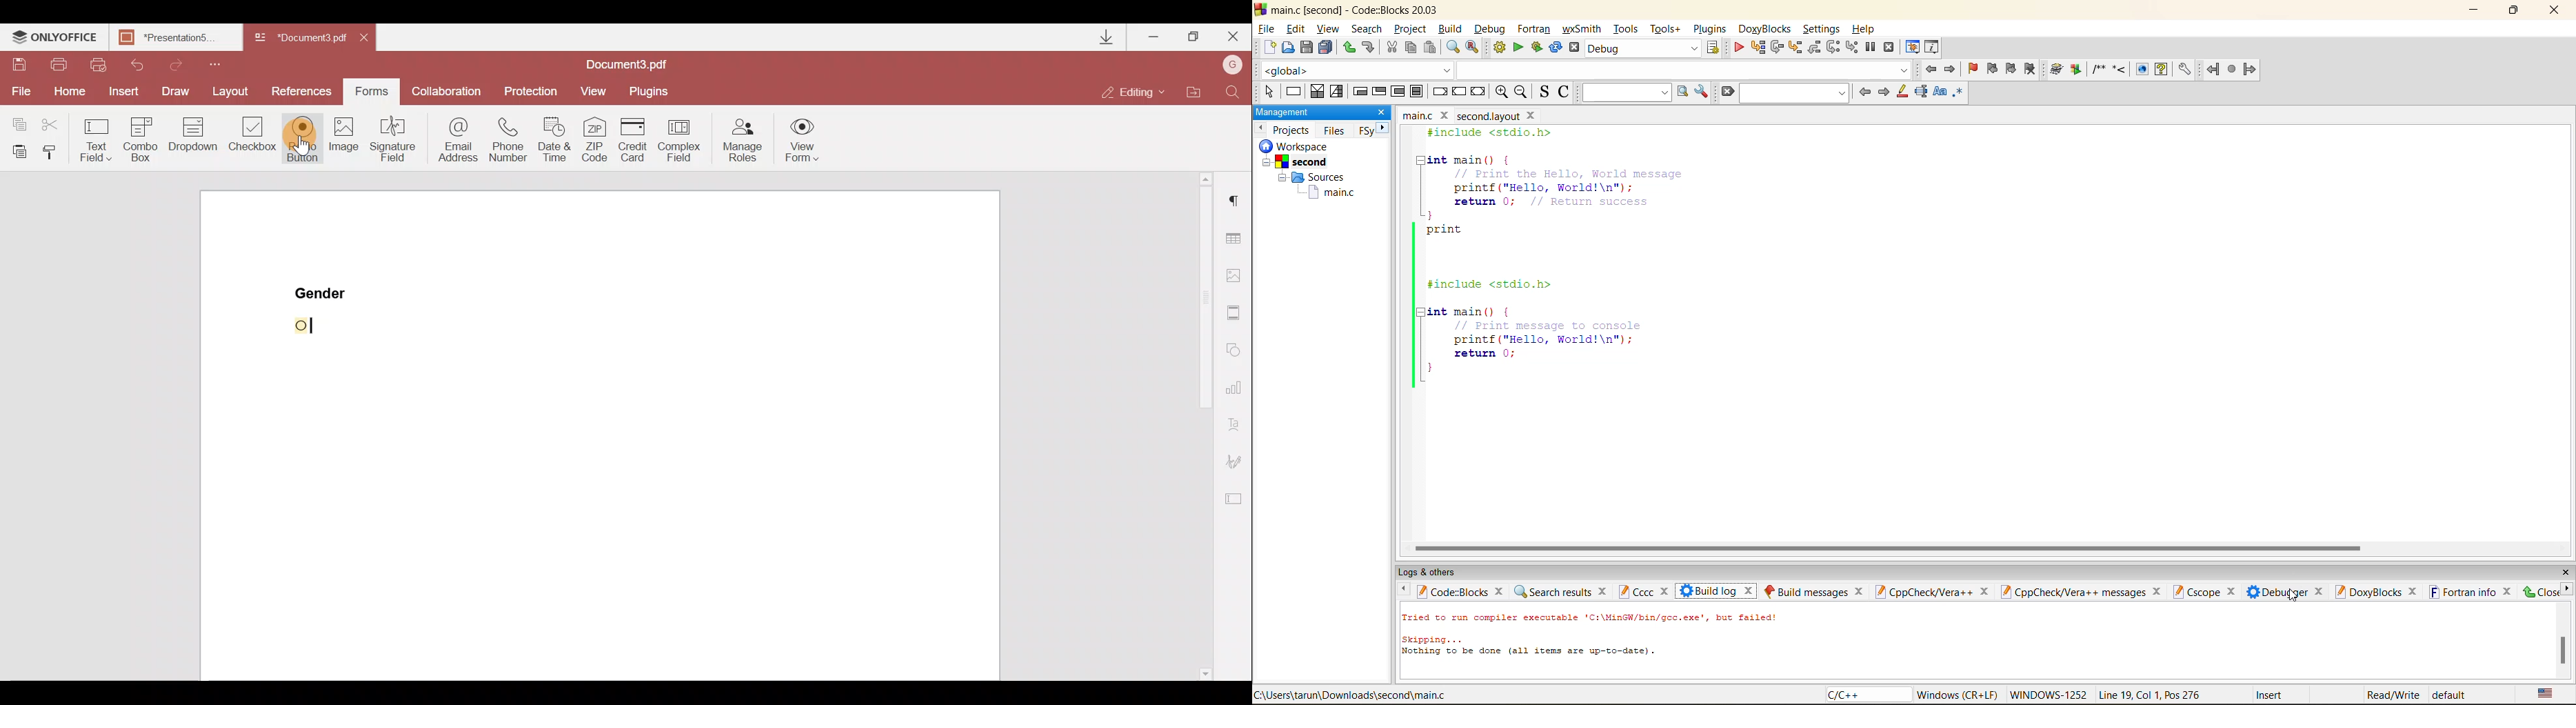  What do you see at coordinates (375, 91) in the screenshot?
I see `Forms` at bounding box center [375, 91].